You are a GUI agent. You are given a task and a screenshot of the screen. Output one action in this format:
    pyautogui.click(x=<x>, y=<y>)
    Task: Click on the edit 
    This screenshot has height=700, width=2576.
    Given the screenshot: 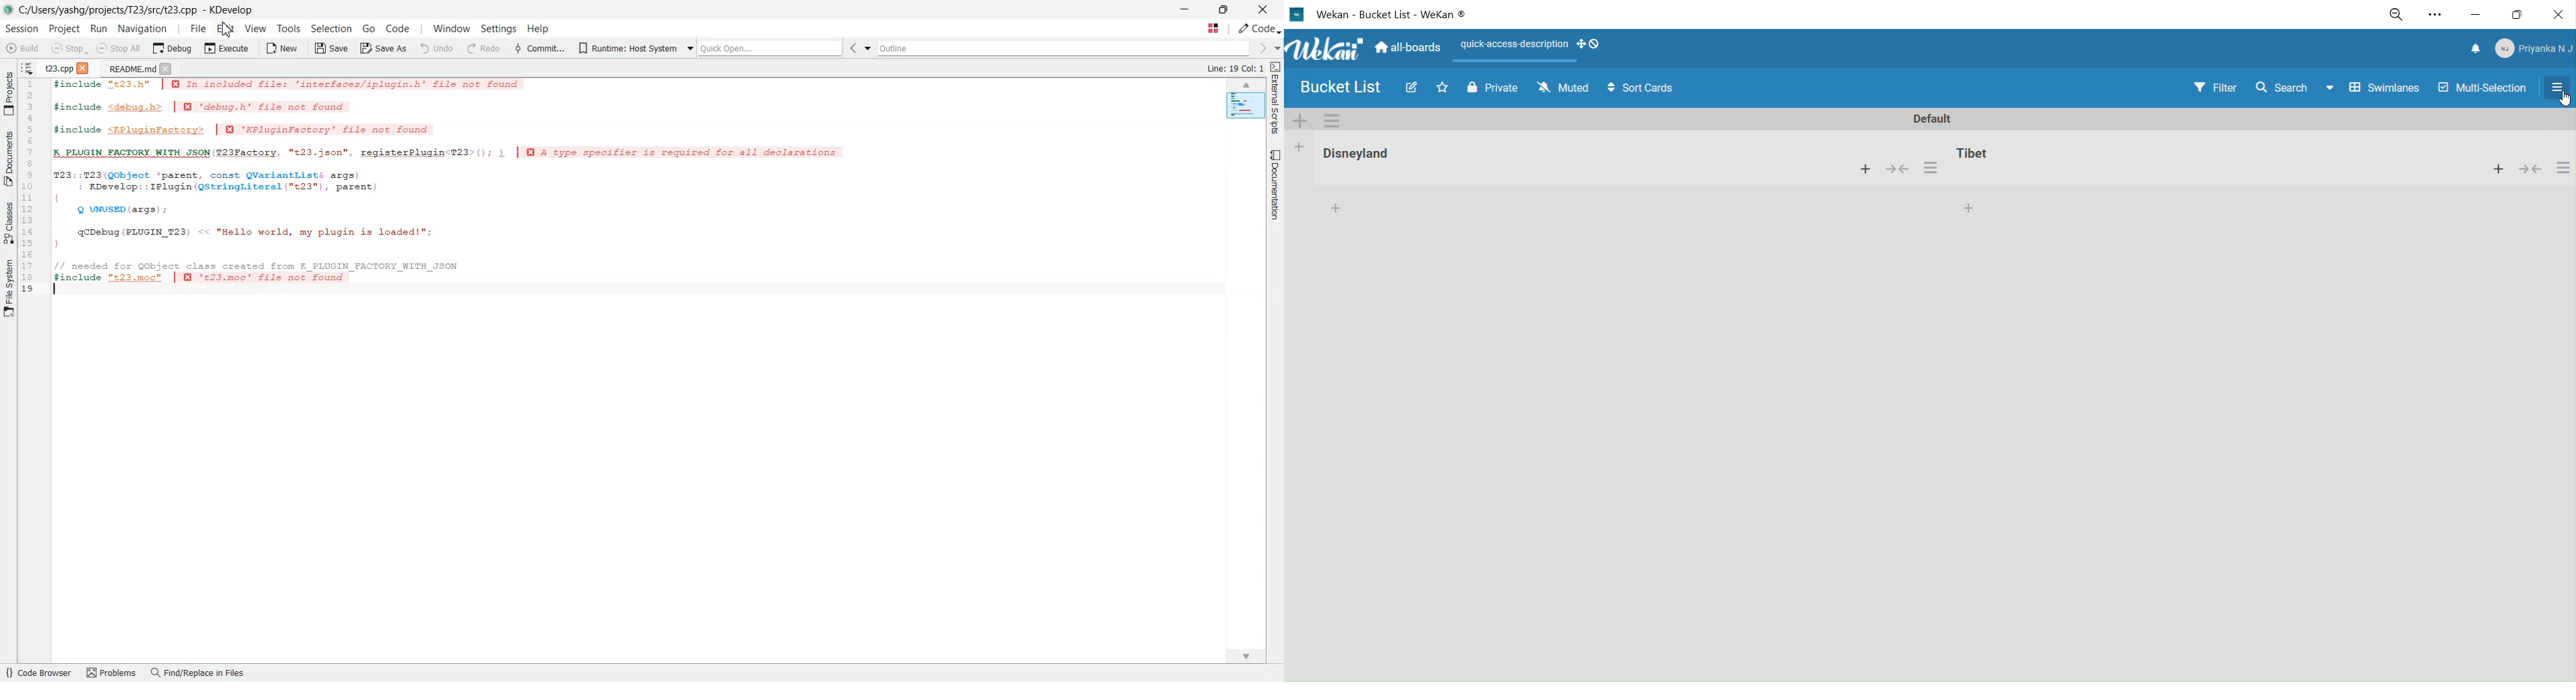 What is the action you would take?
    pyautogui.click(x=1413, y=88)
    